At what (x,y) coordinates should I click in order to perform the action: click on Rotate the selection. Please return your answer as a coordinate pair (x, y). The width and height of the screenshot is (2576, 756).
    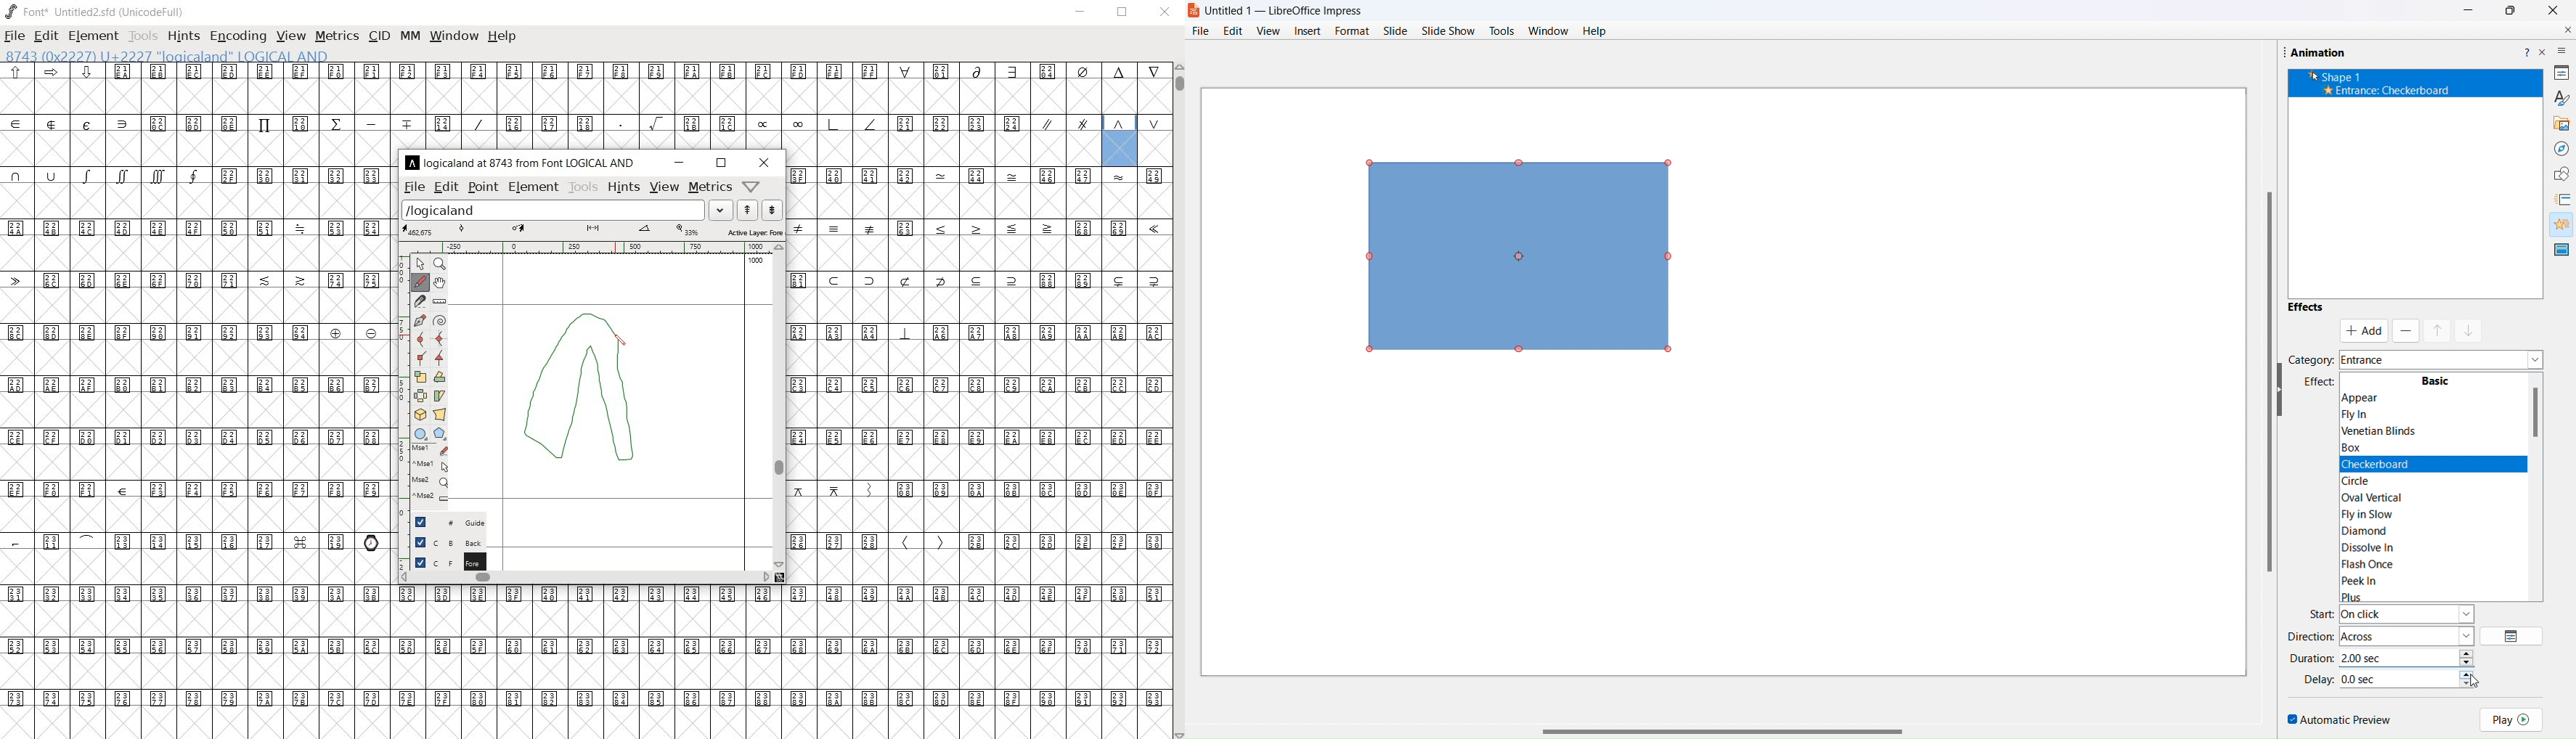
    Looking at the image, I should click on (439, 396).